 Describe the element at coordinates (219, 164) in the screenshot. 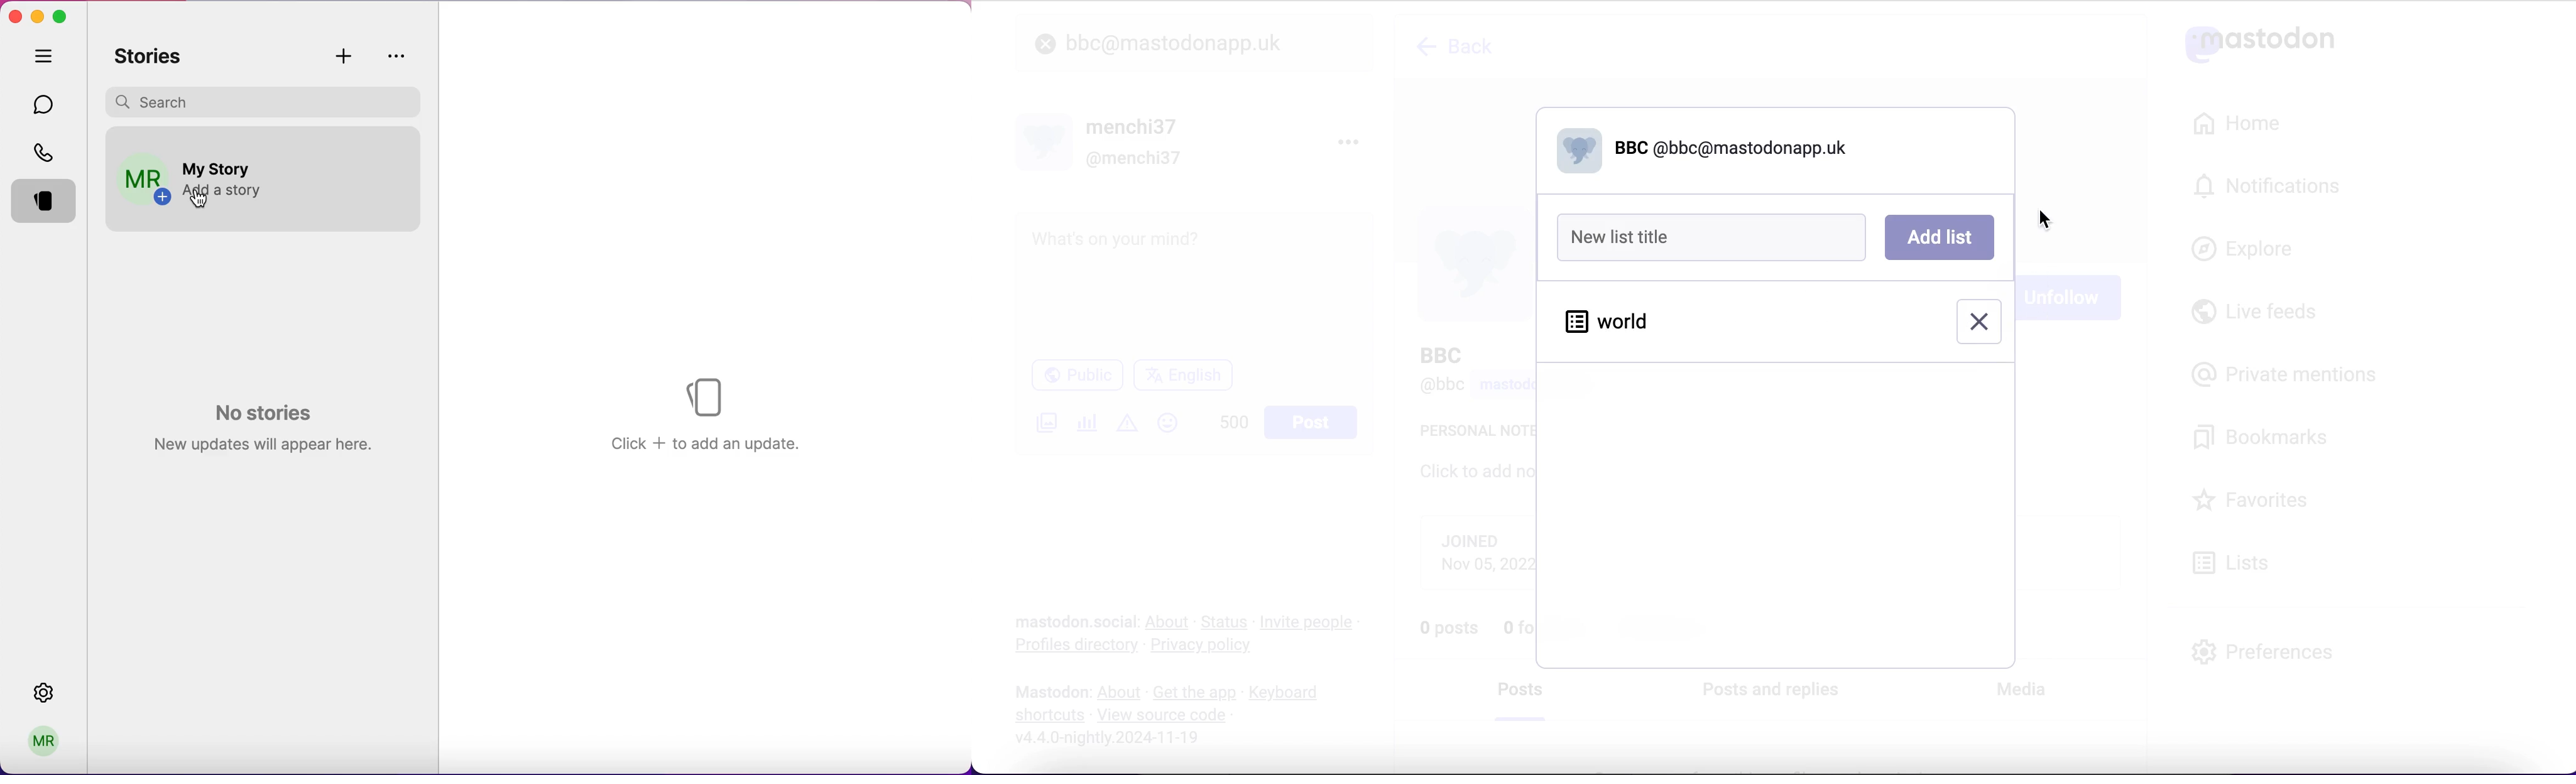

I see `my story` at that location.